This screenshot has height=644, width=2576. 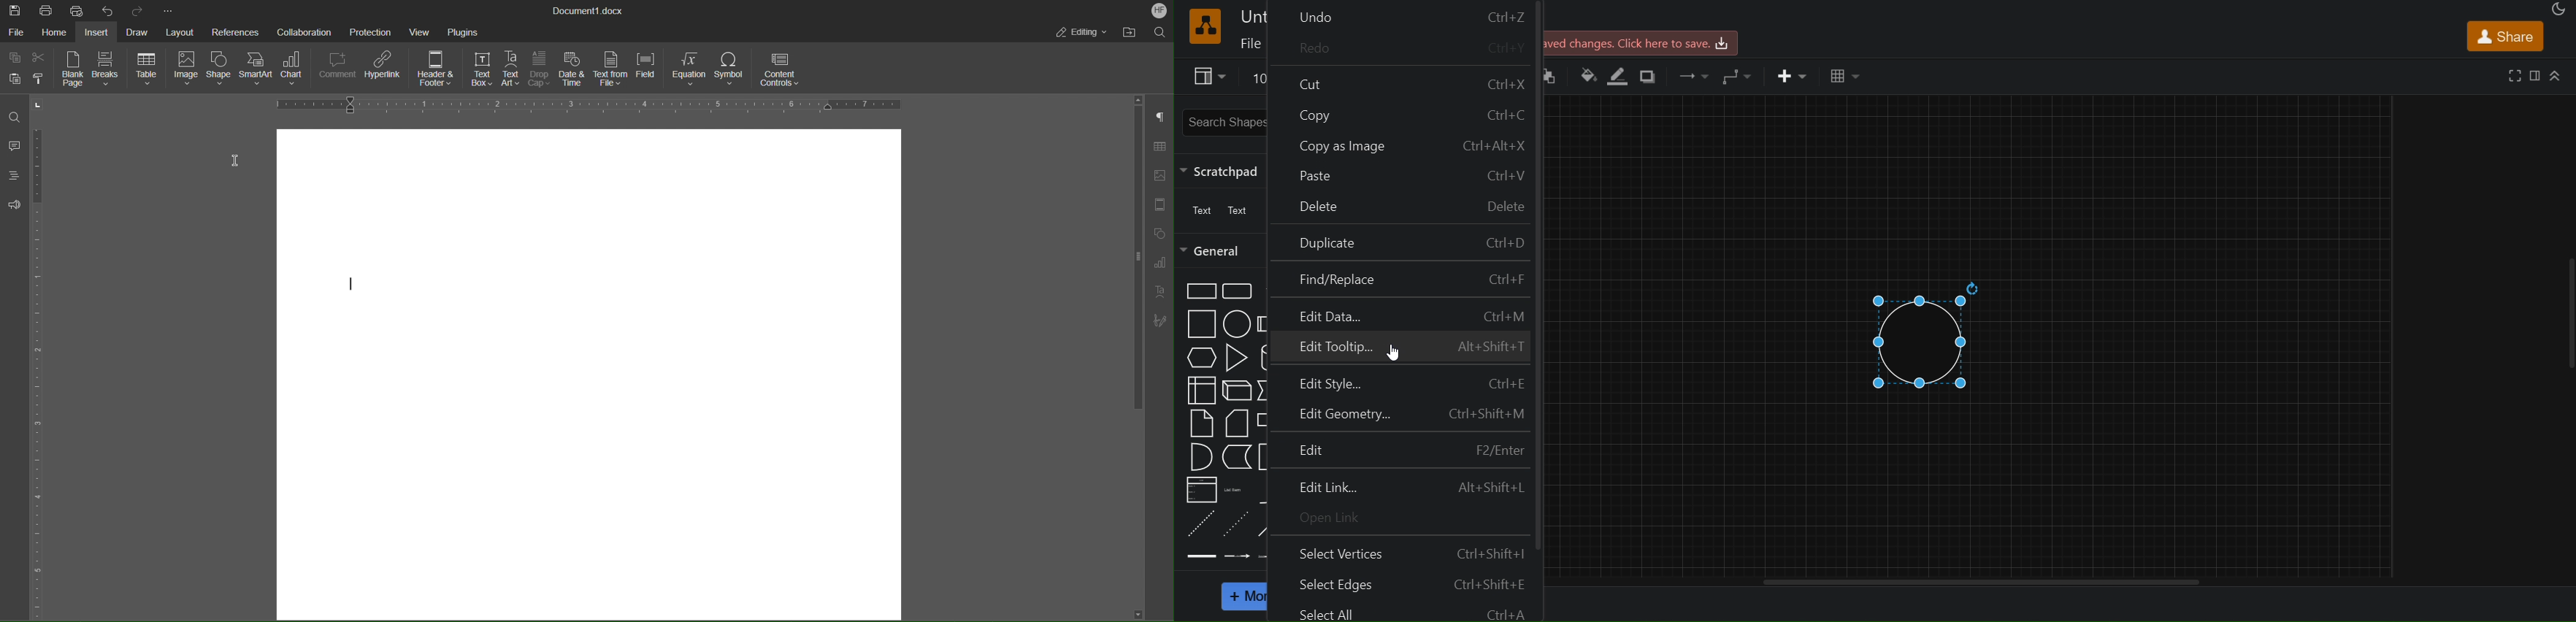 What do you see at coordinates (1403, 14) in the screenshot?
I see `undo` at bounding box center [1403, 14].